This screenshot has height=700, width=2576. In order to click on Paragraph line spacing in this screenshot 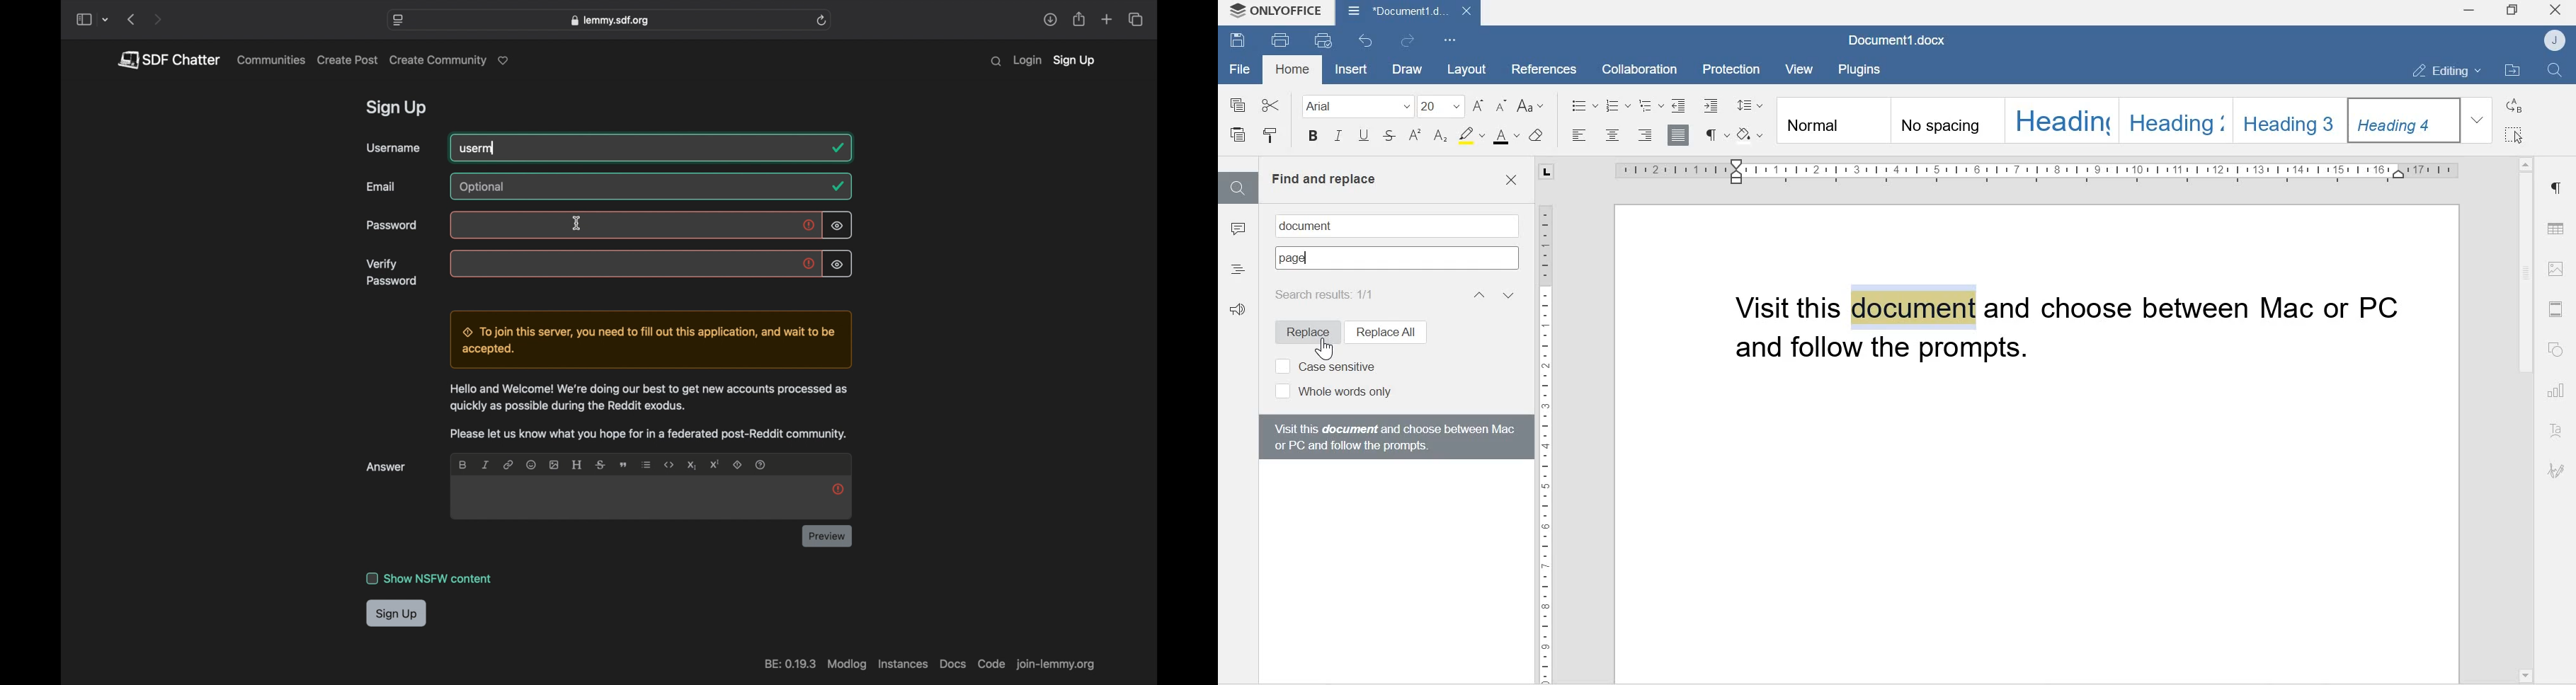, I will do `click(1750, 103)`.